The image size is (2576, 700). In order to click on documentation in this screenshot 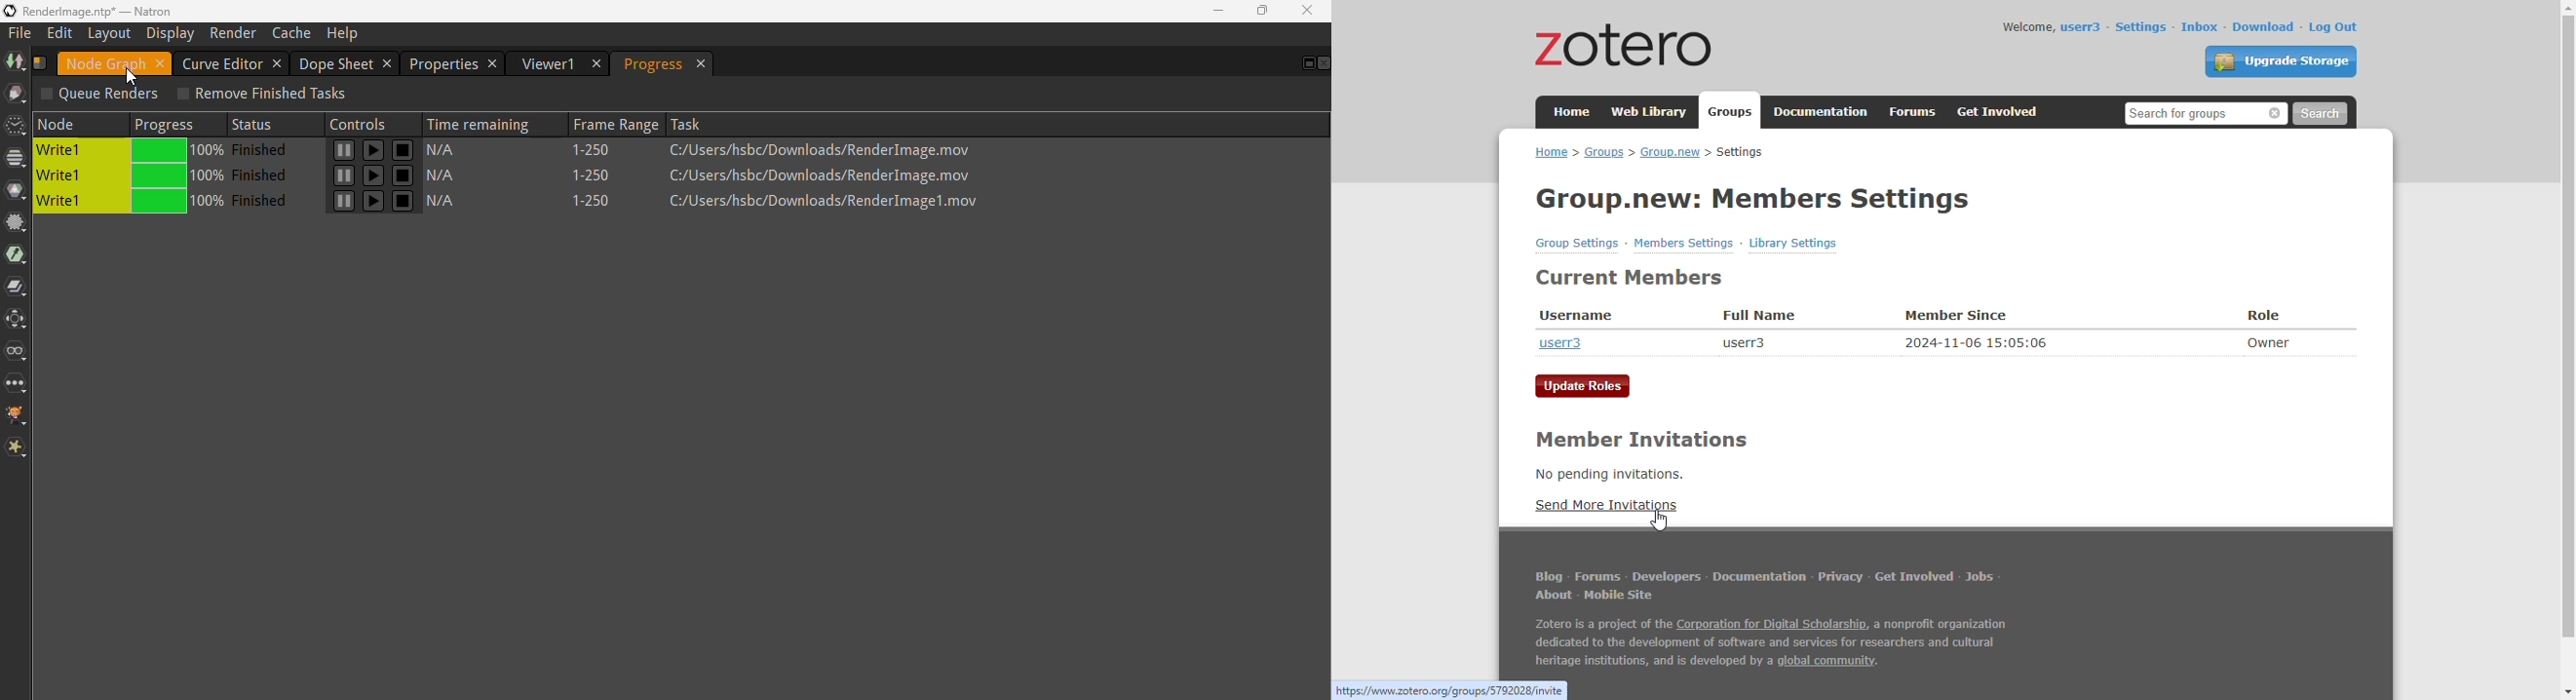, I will do `click(1822, 112)`.